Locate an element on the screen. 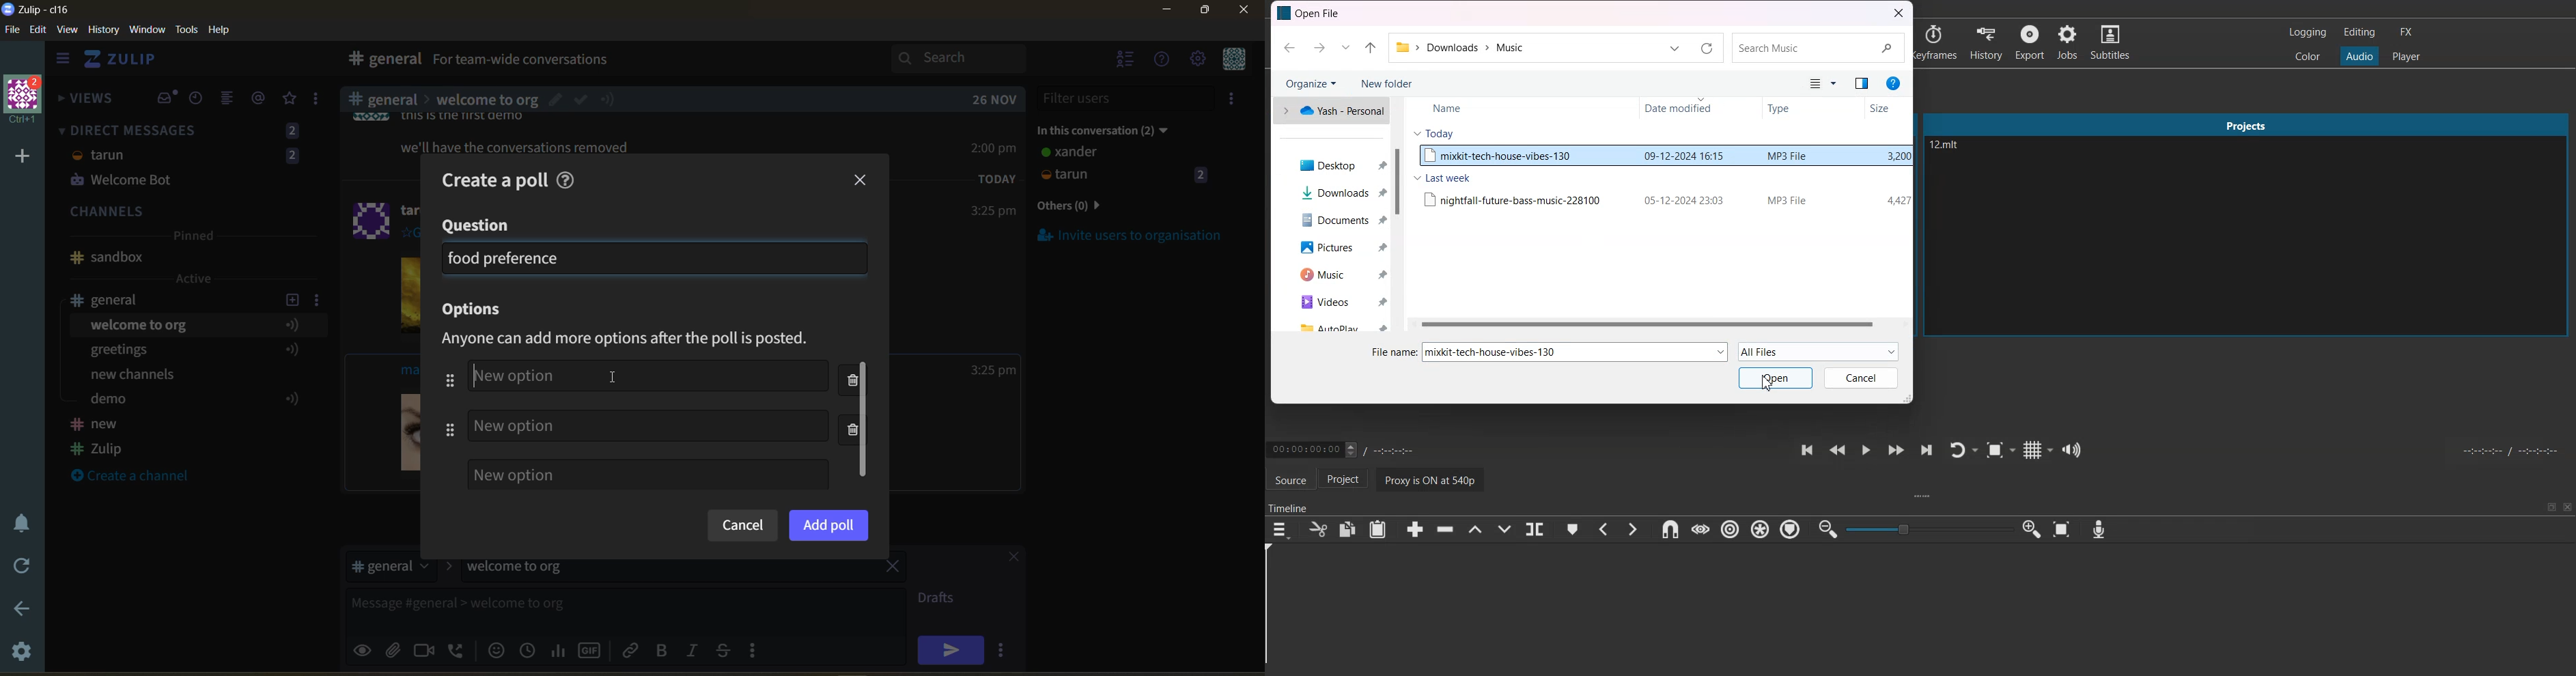  Switch to the effect layout is located at coordinates (2409, 32).